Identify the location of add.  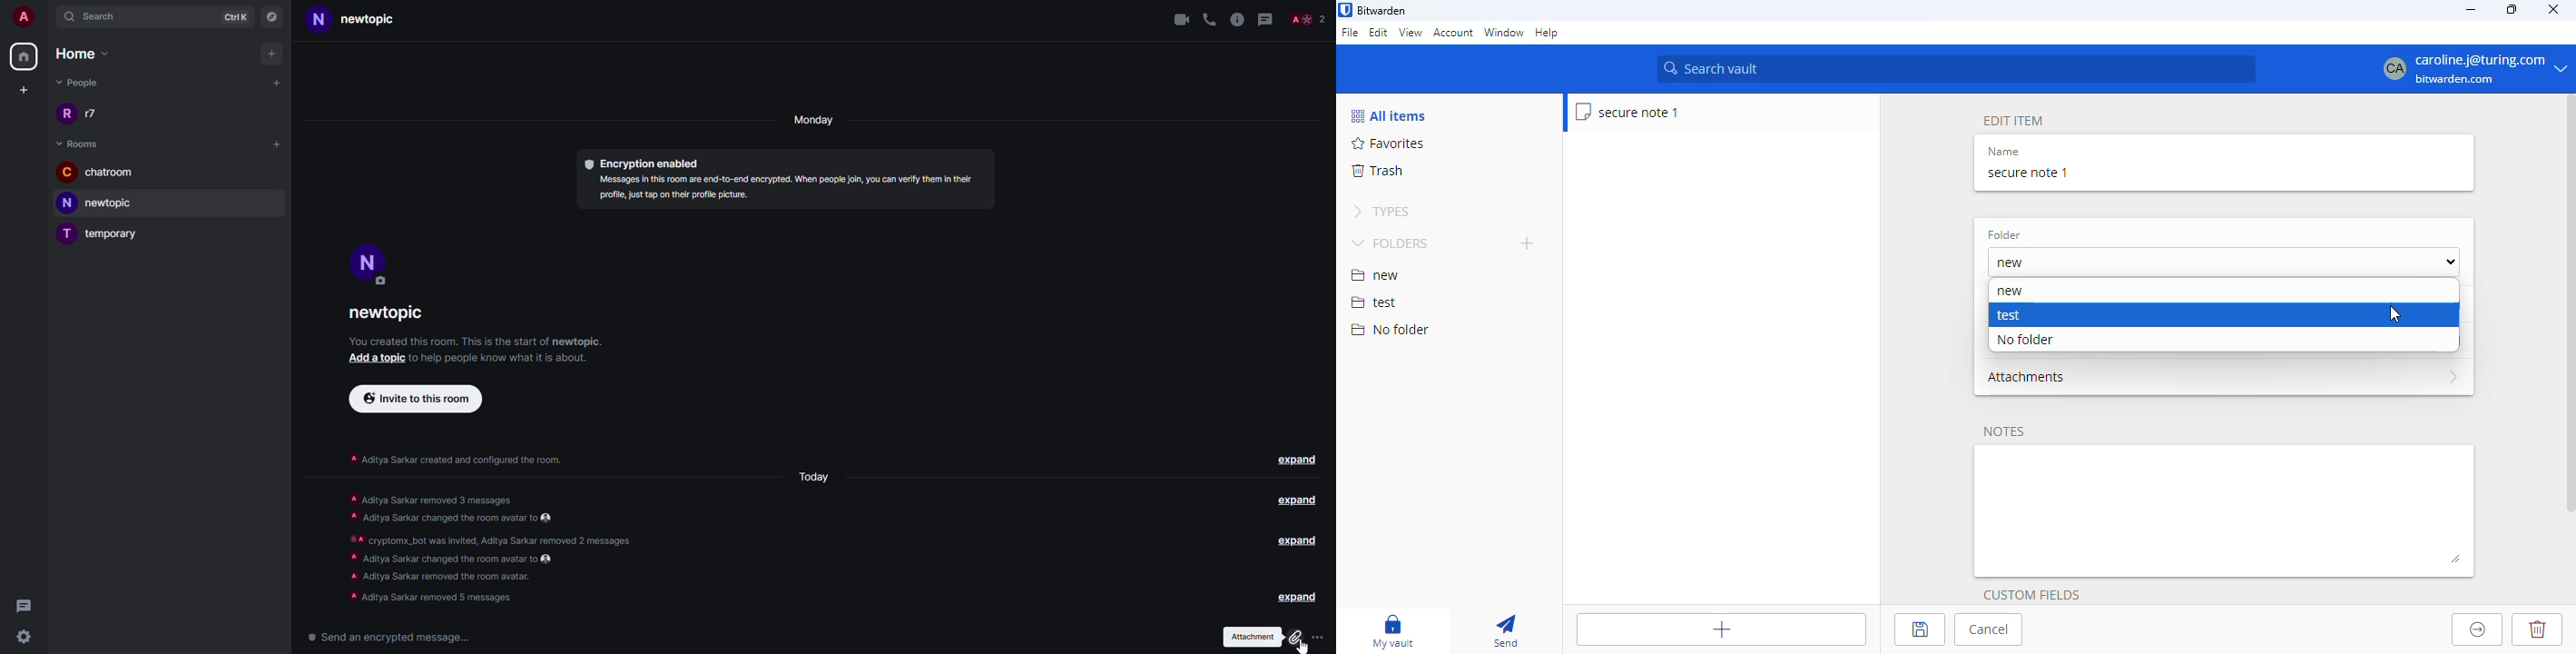
(277, 80).